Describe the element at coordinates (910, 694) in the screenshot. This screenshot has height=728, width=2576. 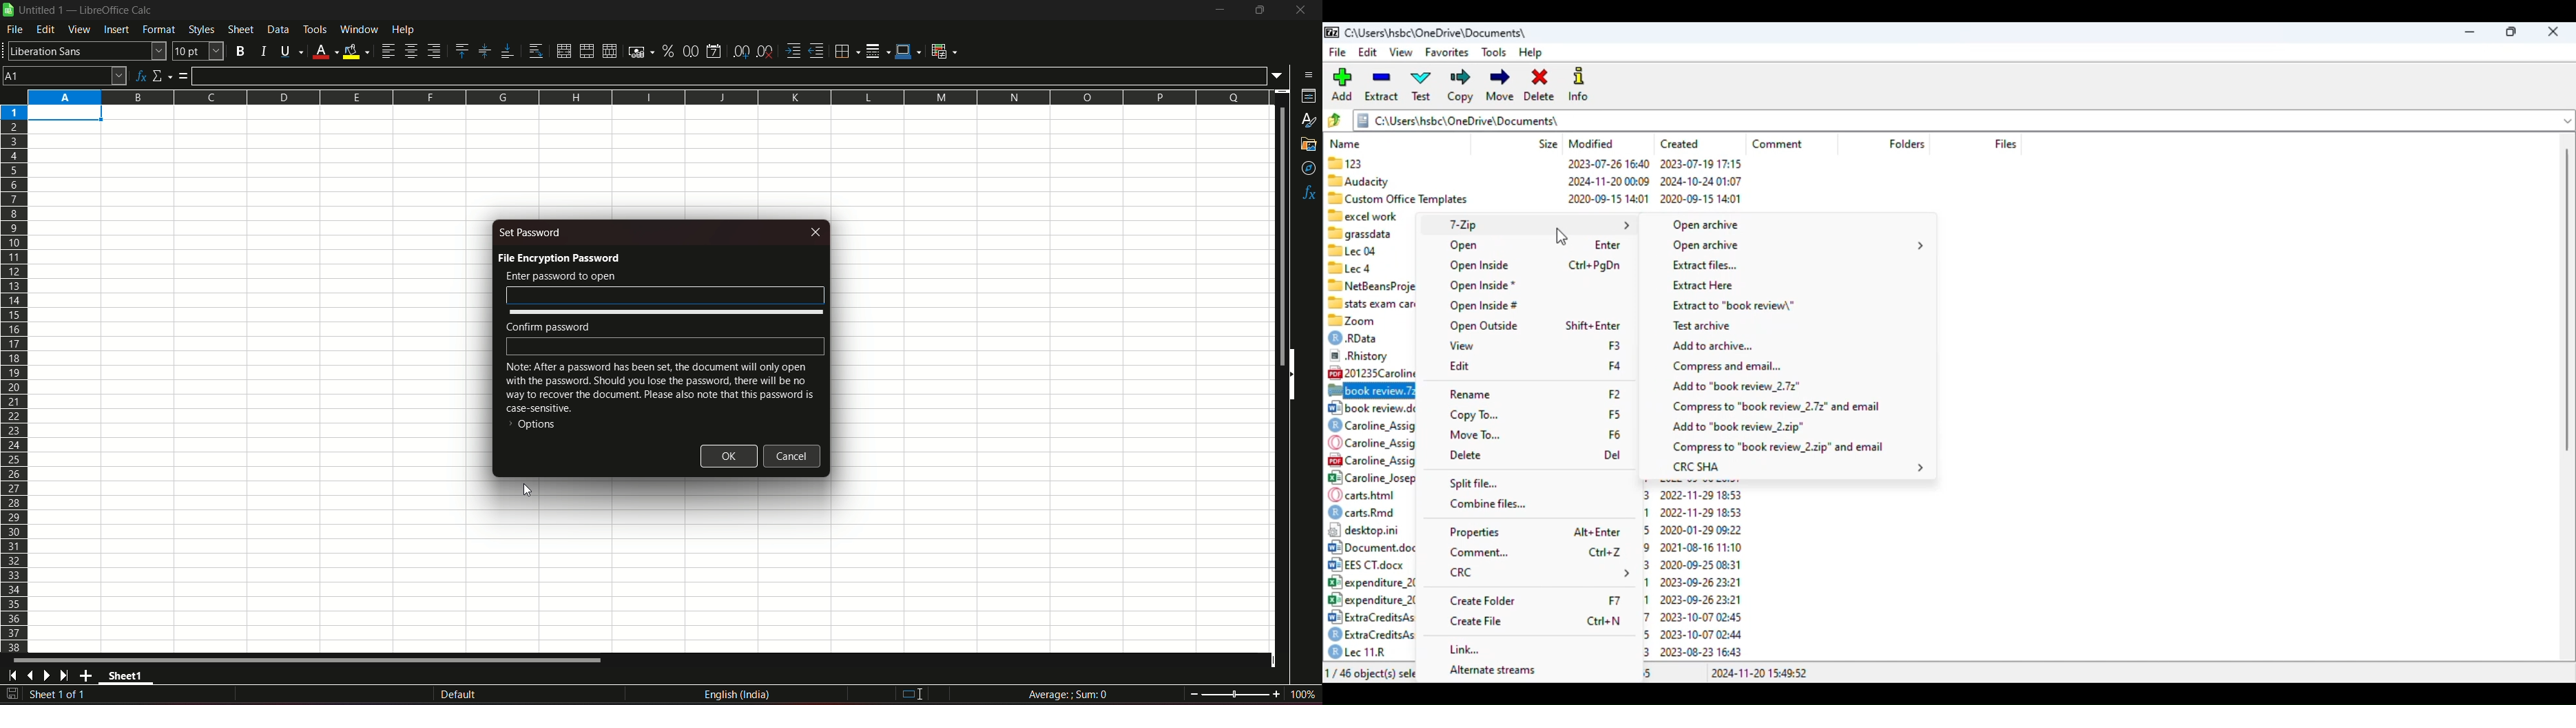
I see `standard selection` at that location.